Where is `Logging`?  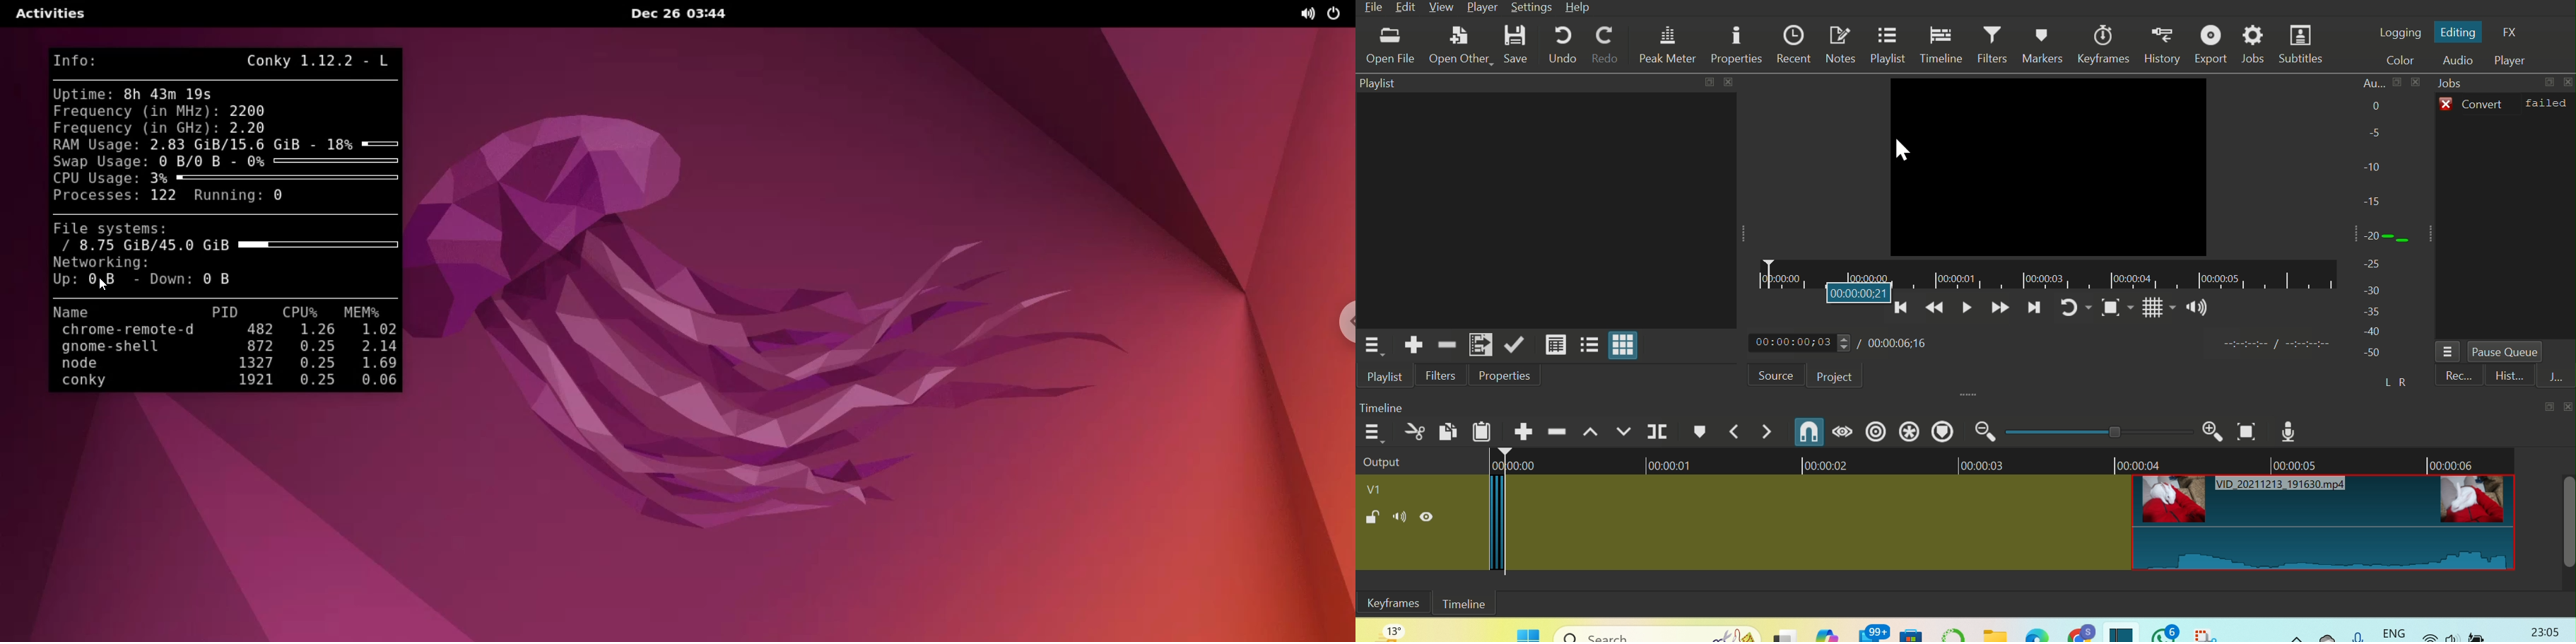 Logging is located at coordinates (2401, 34).